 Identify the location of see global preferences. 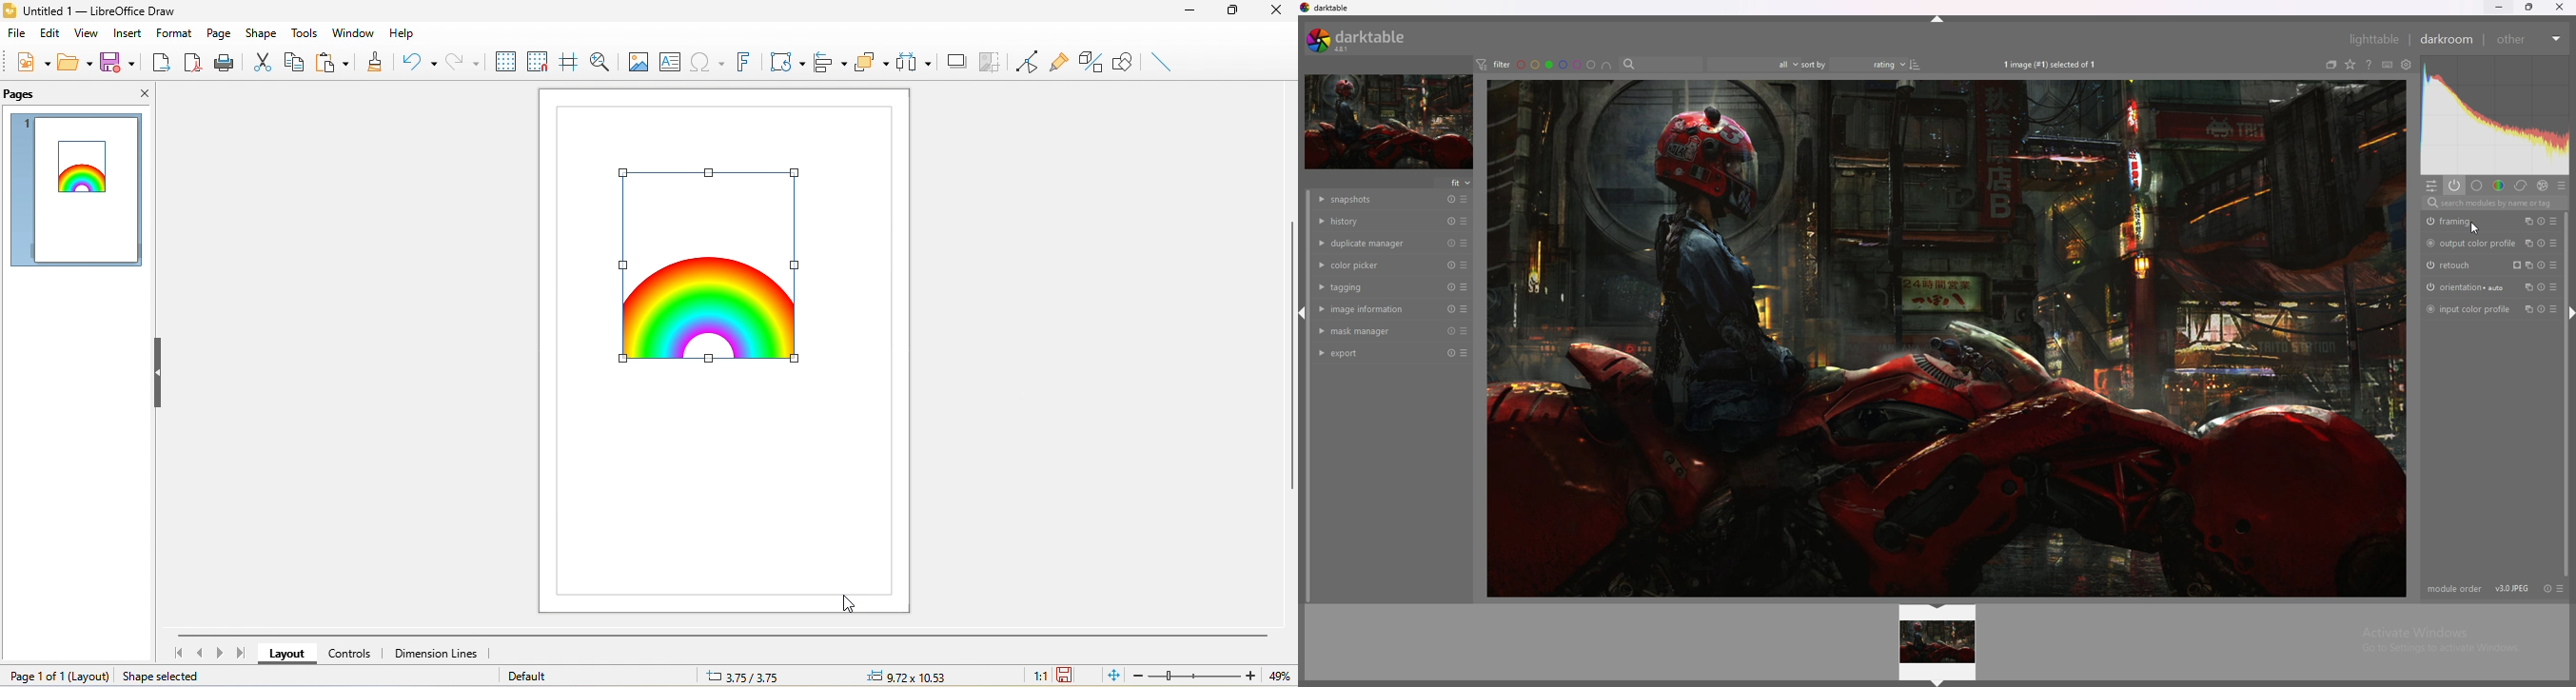
(2406, 64).